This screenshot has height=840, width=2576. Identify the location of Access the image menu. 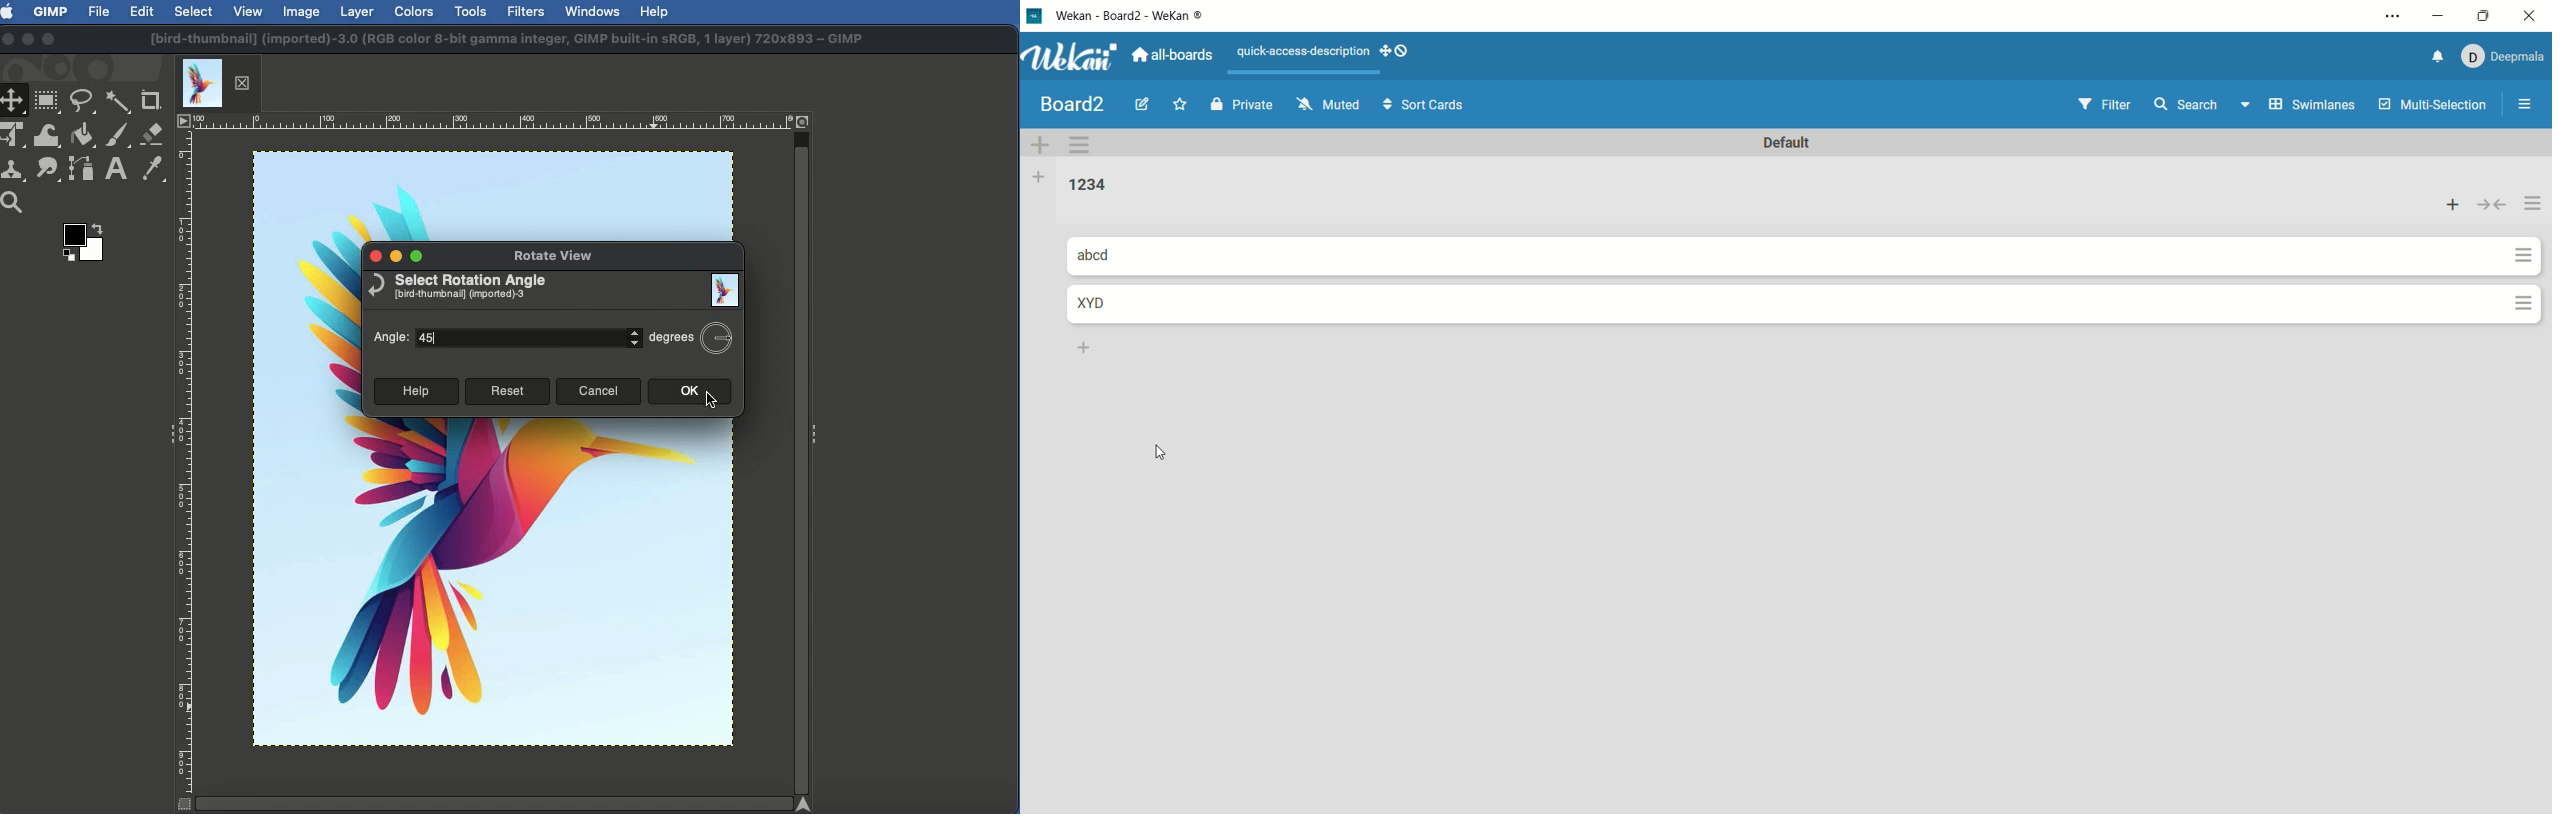
(184, 122).